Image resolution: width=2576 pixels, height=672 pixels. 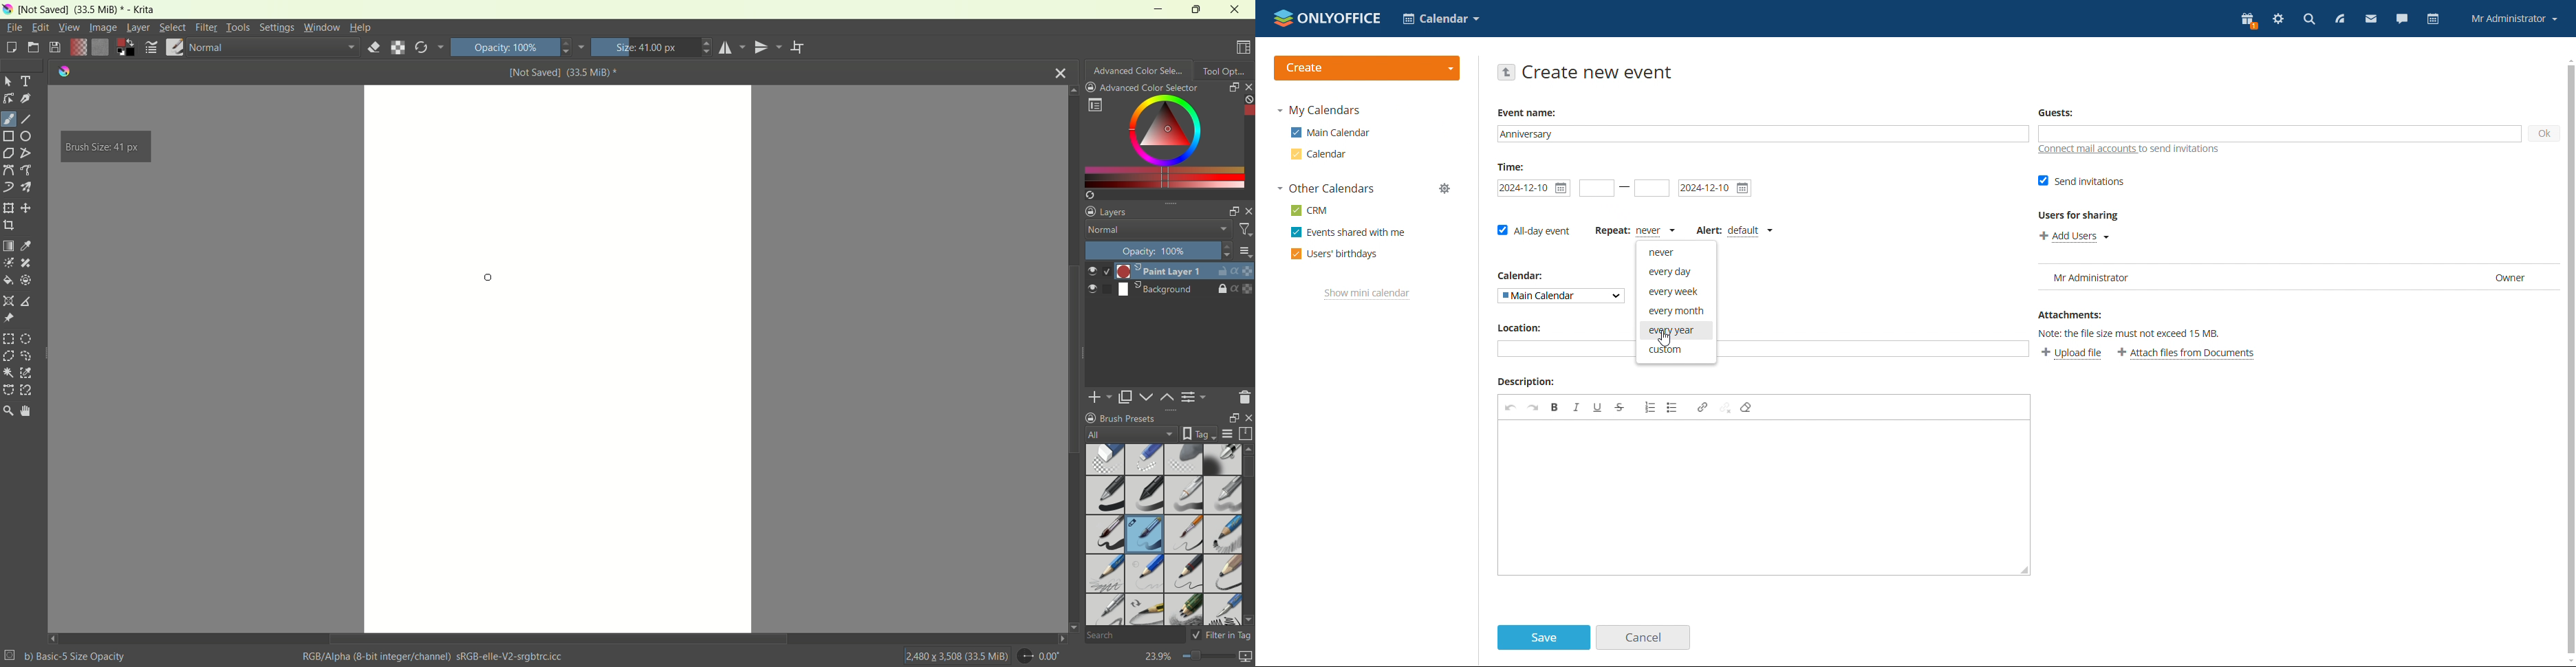 I want to click on all, so click(x=1126, y=434).